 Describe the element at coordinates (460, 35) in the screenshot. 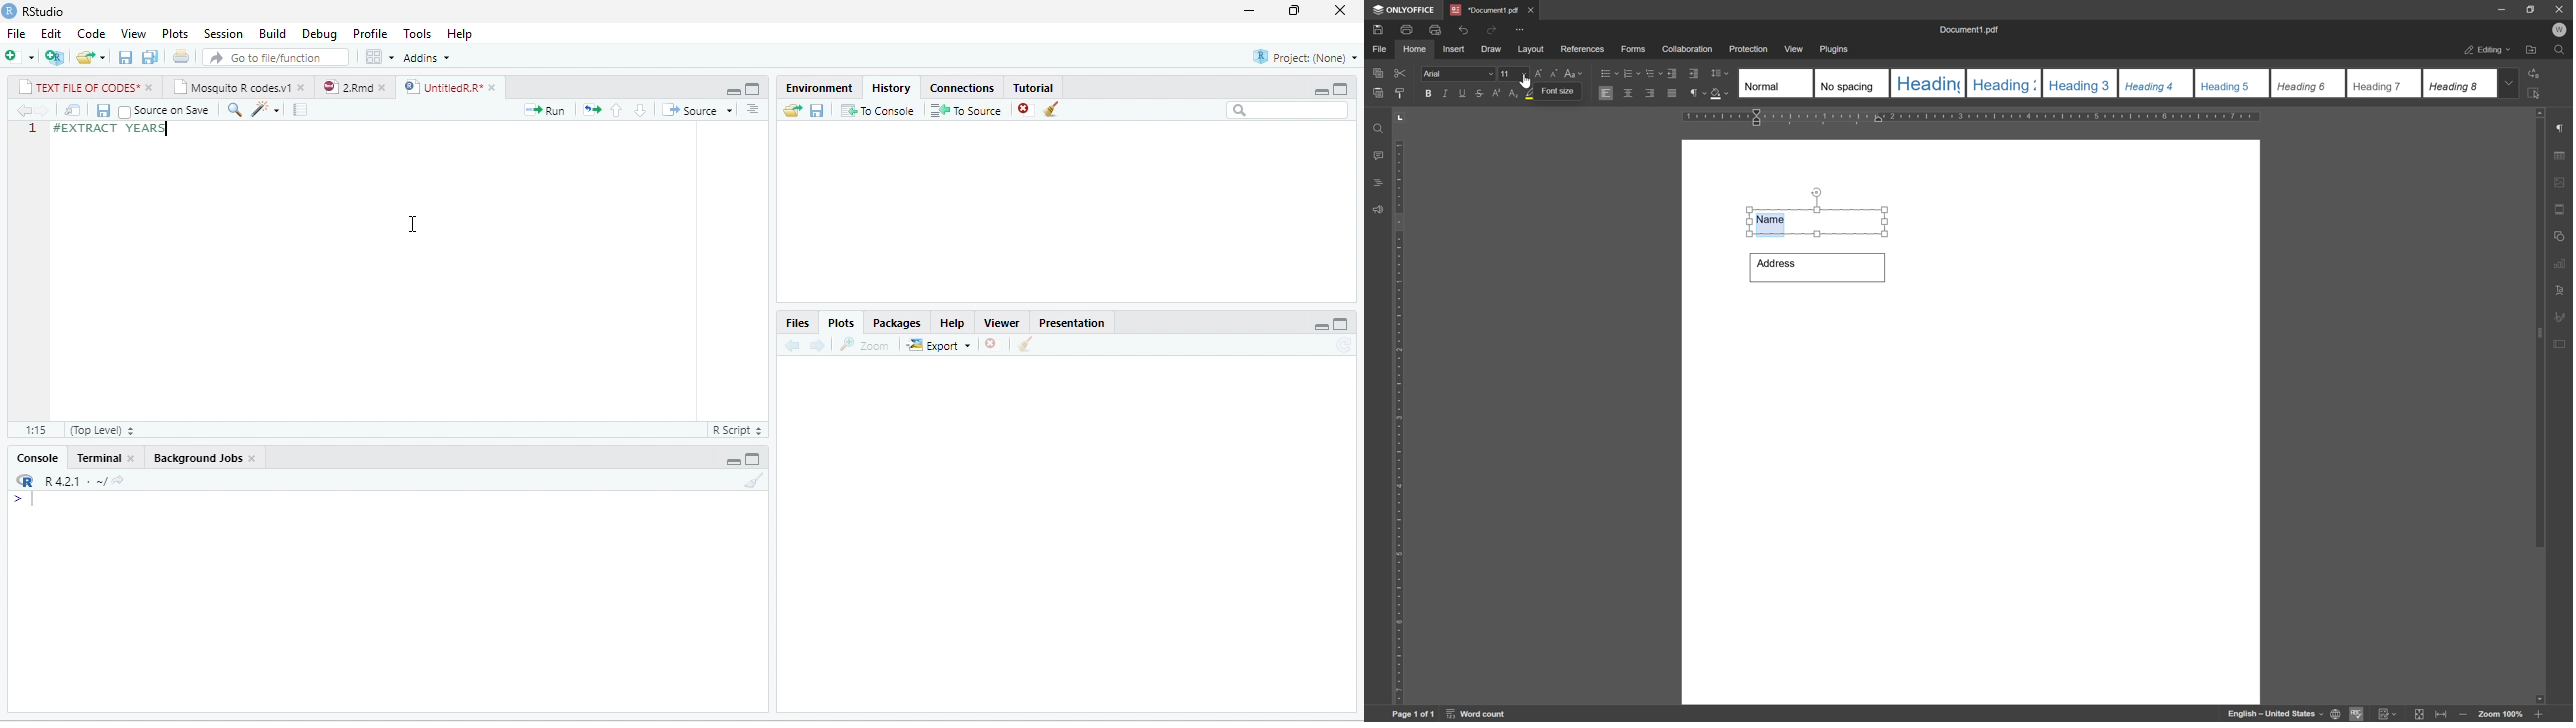

I see `Help` at that location.